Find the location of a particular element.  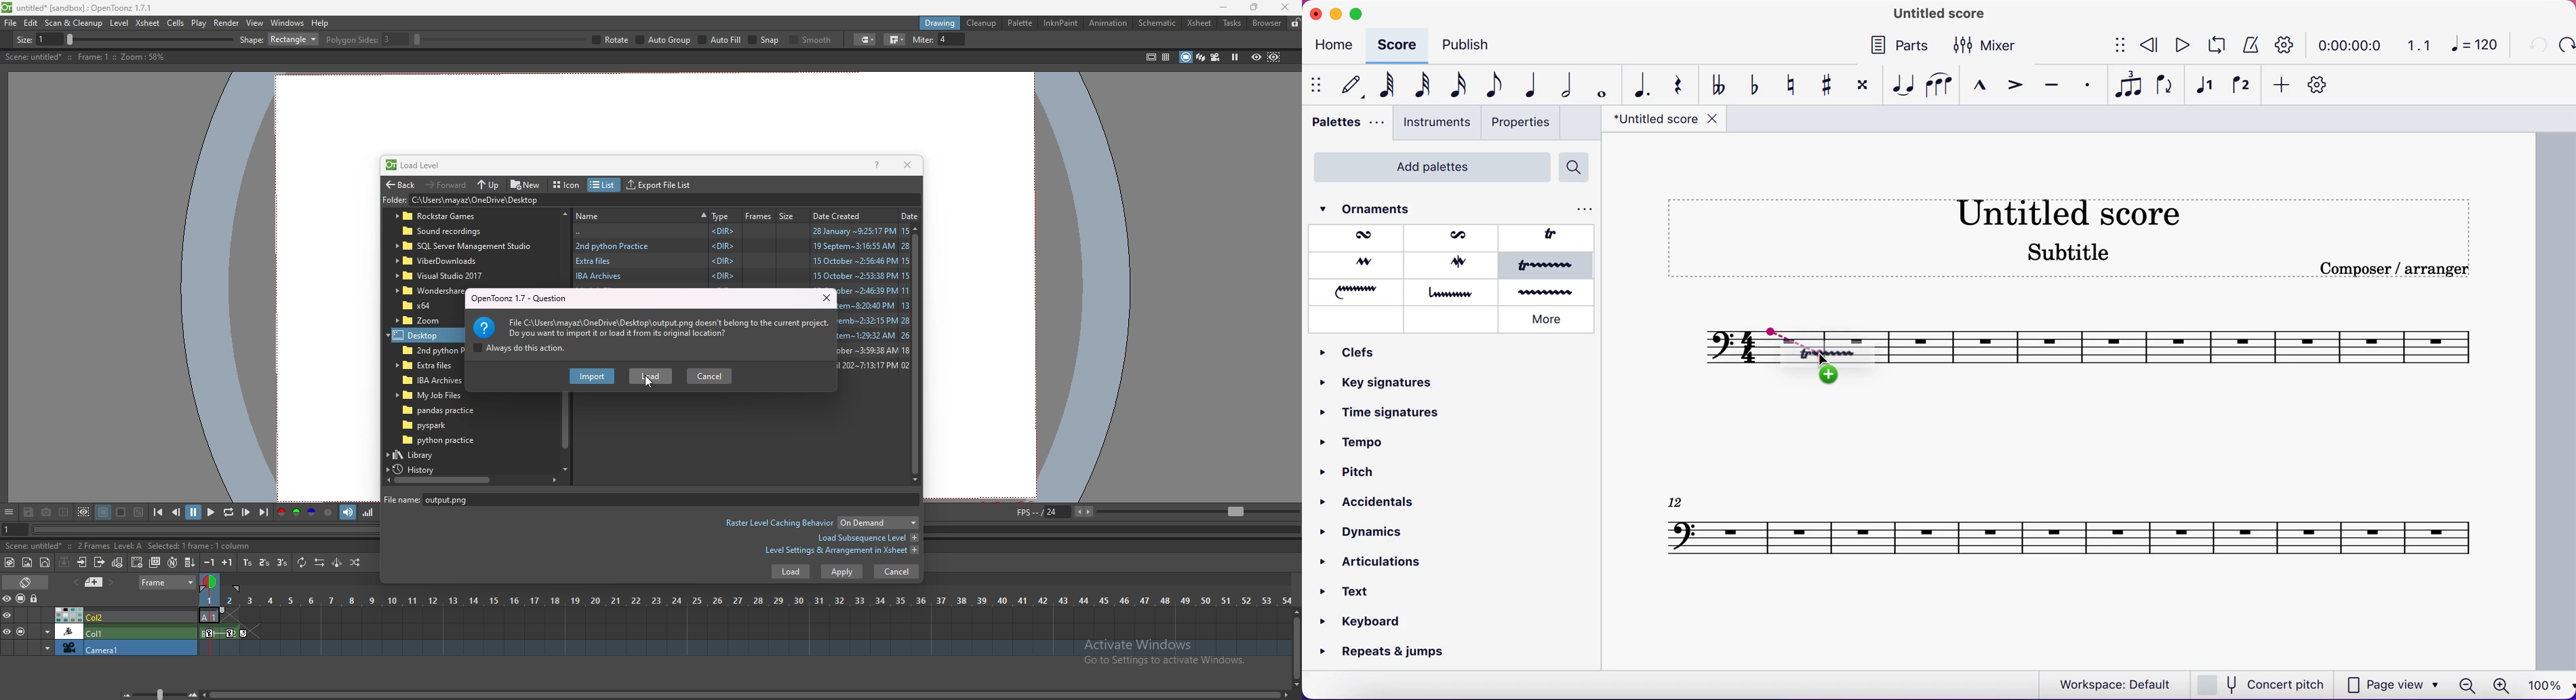

extended trill is located at coordinates (1548, 266).